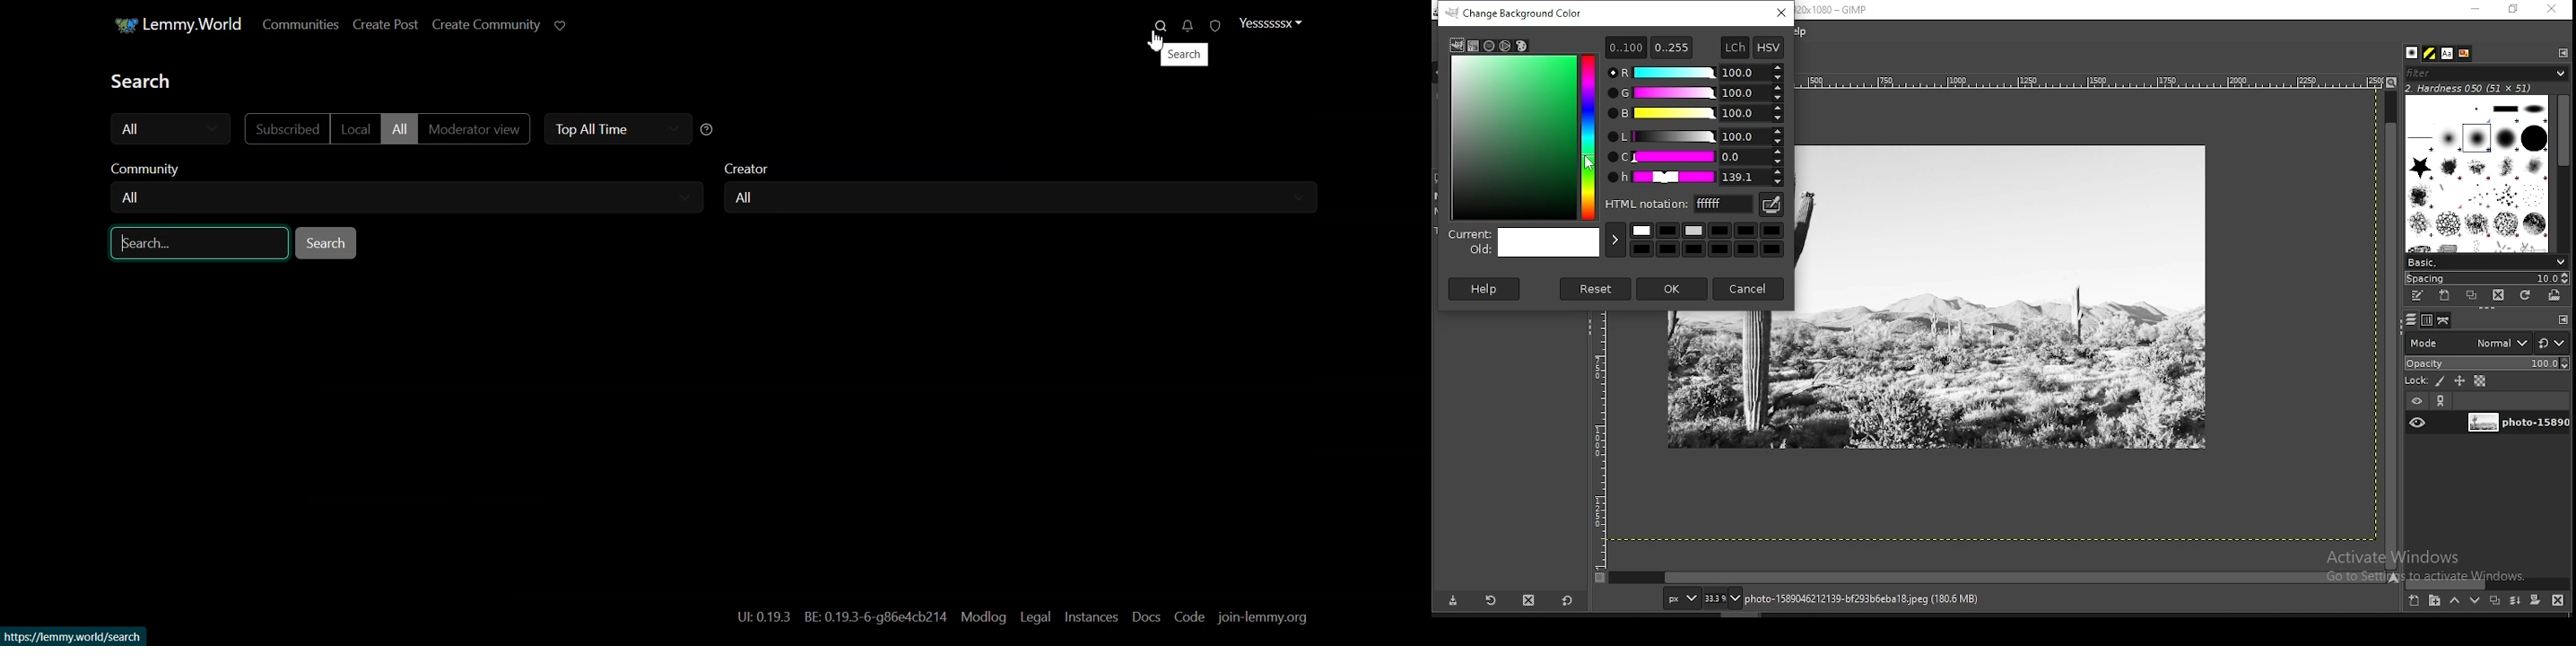 The height and width of the screenshot is (672, 2576). What do you see at coordinates (2419, 296) in the screenshot?
I see `edit brush` at bounding box center [2419, 296].